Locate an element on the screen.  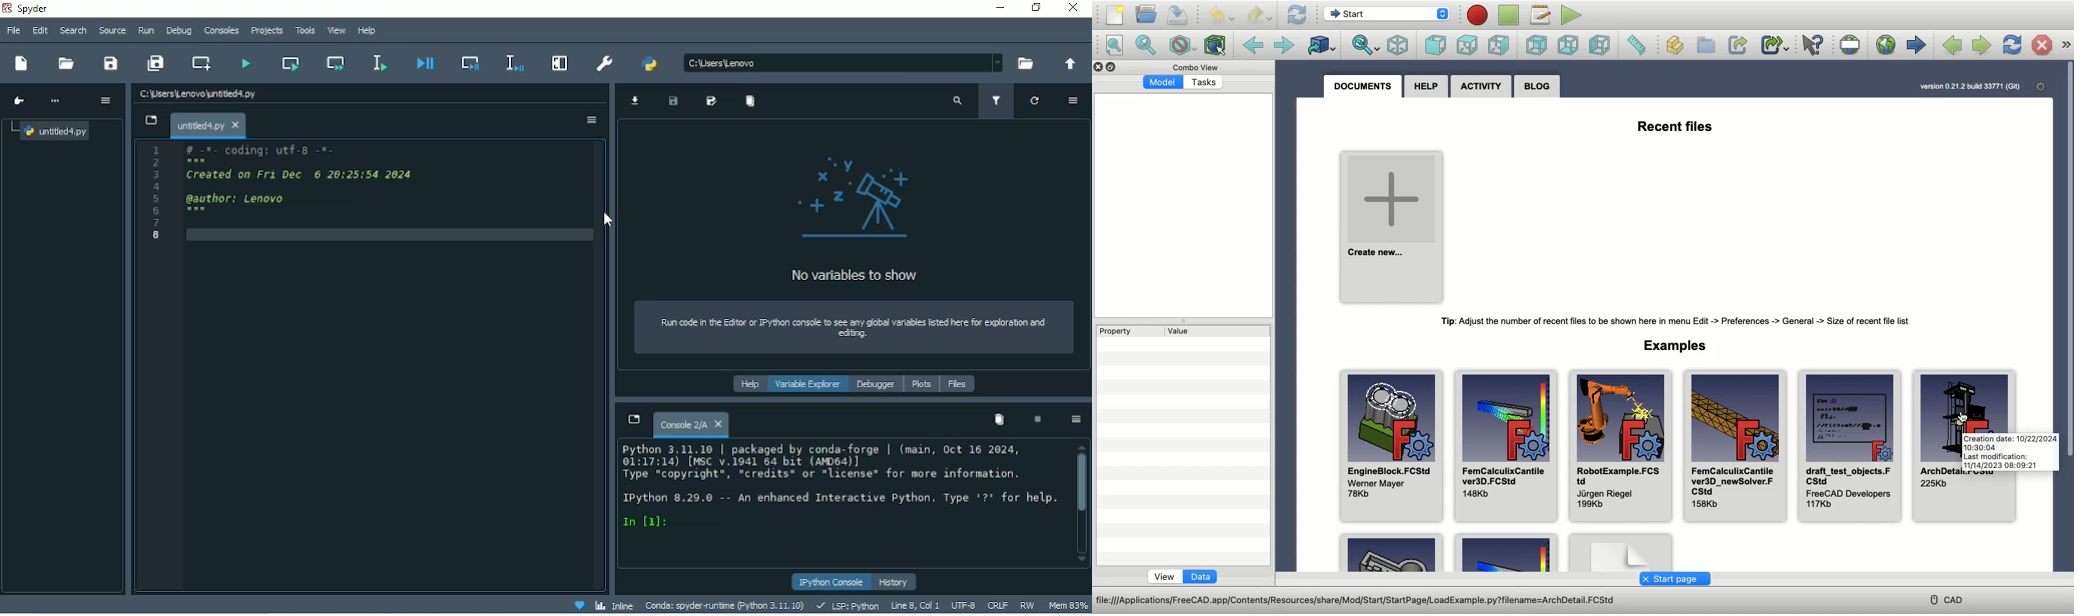
EngineBlock.FCStd is located at coordinates (1391, 445).